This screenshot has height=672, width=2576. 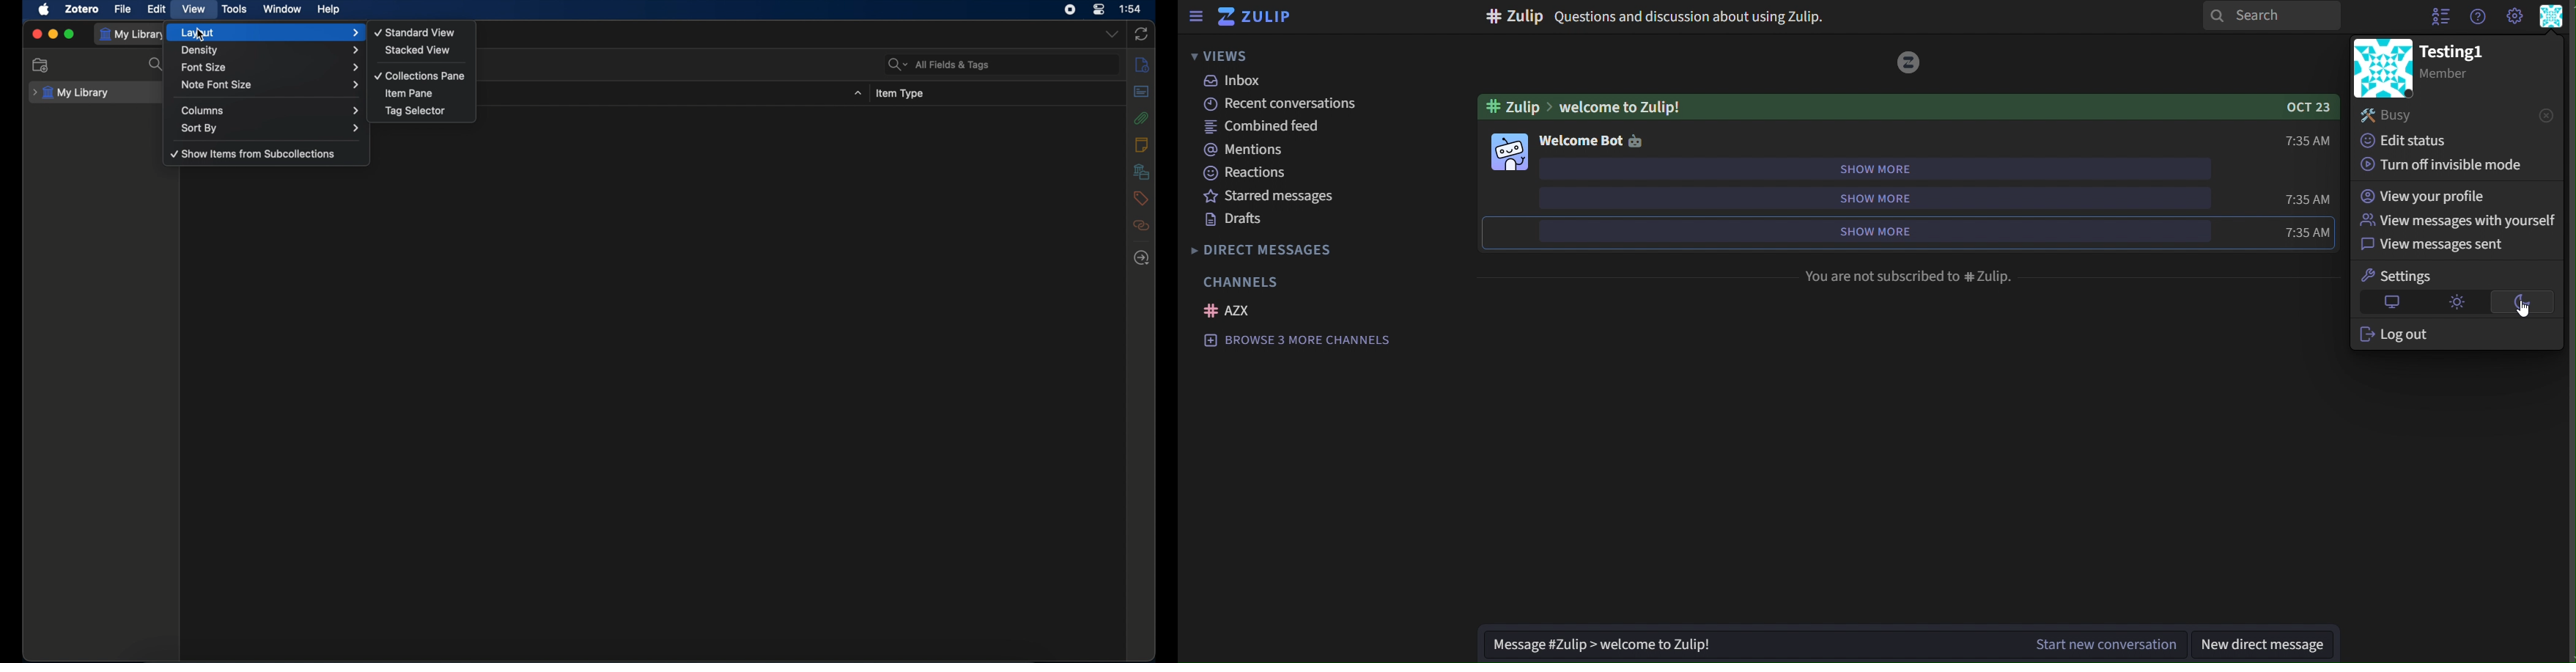 I want to click on locate, so click(x=1142, y=258).